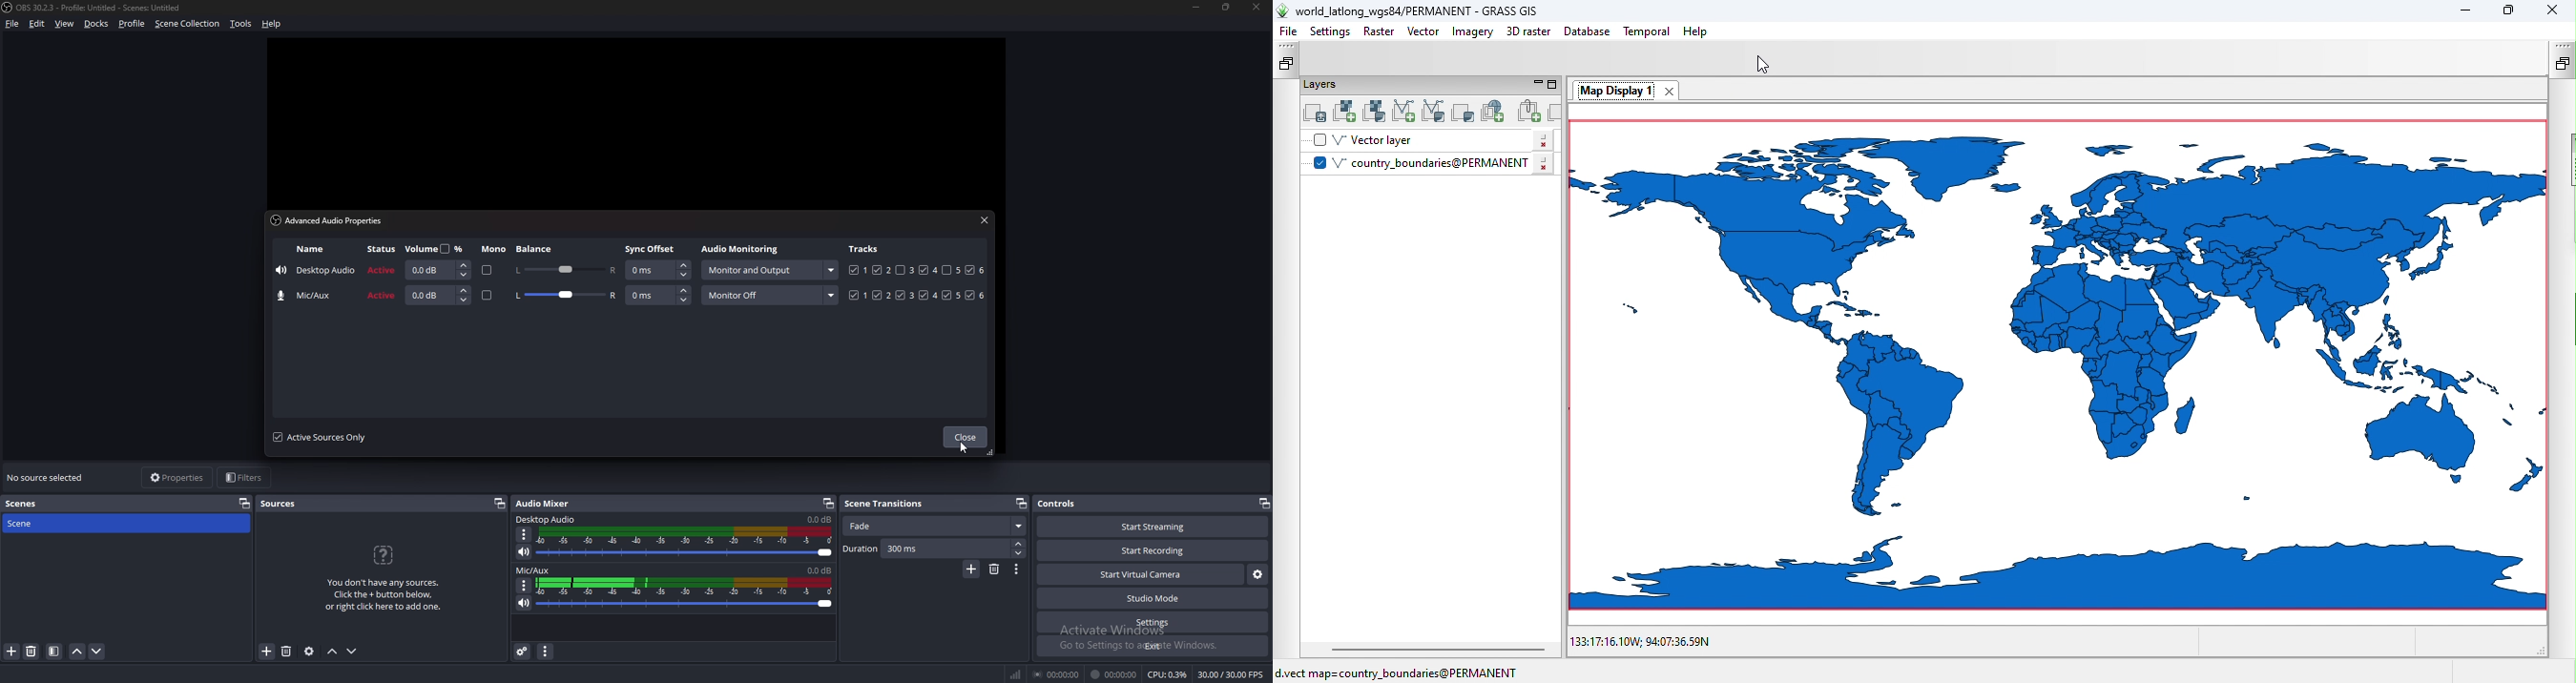  Describe the element at coordinates (105, 5) in the screenshot. I see `ObS 30.2.3 - Profile: Untitled - Scenes: Untitled` at that location.